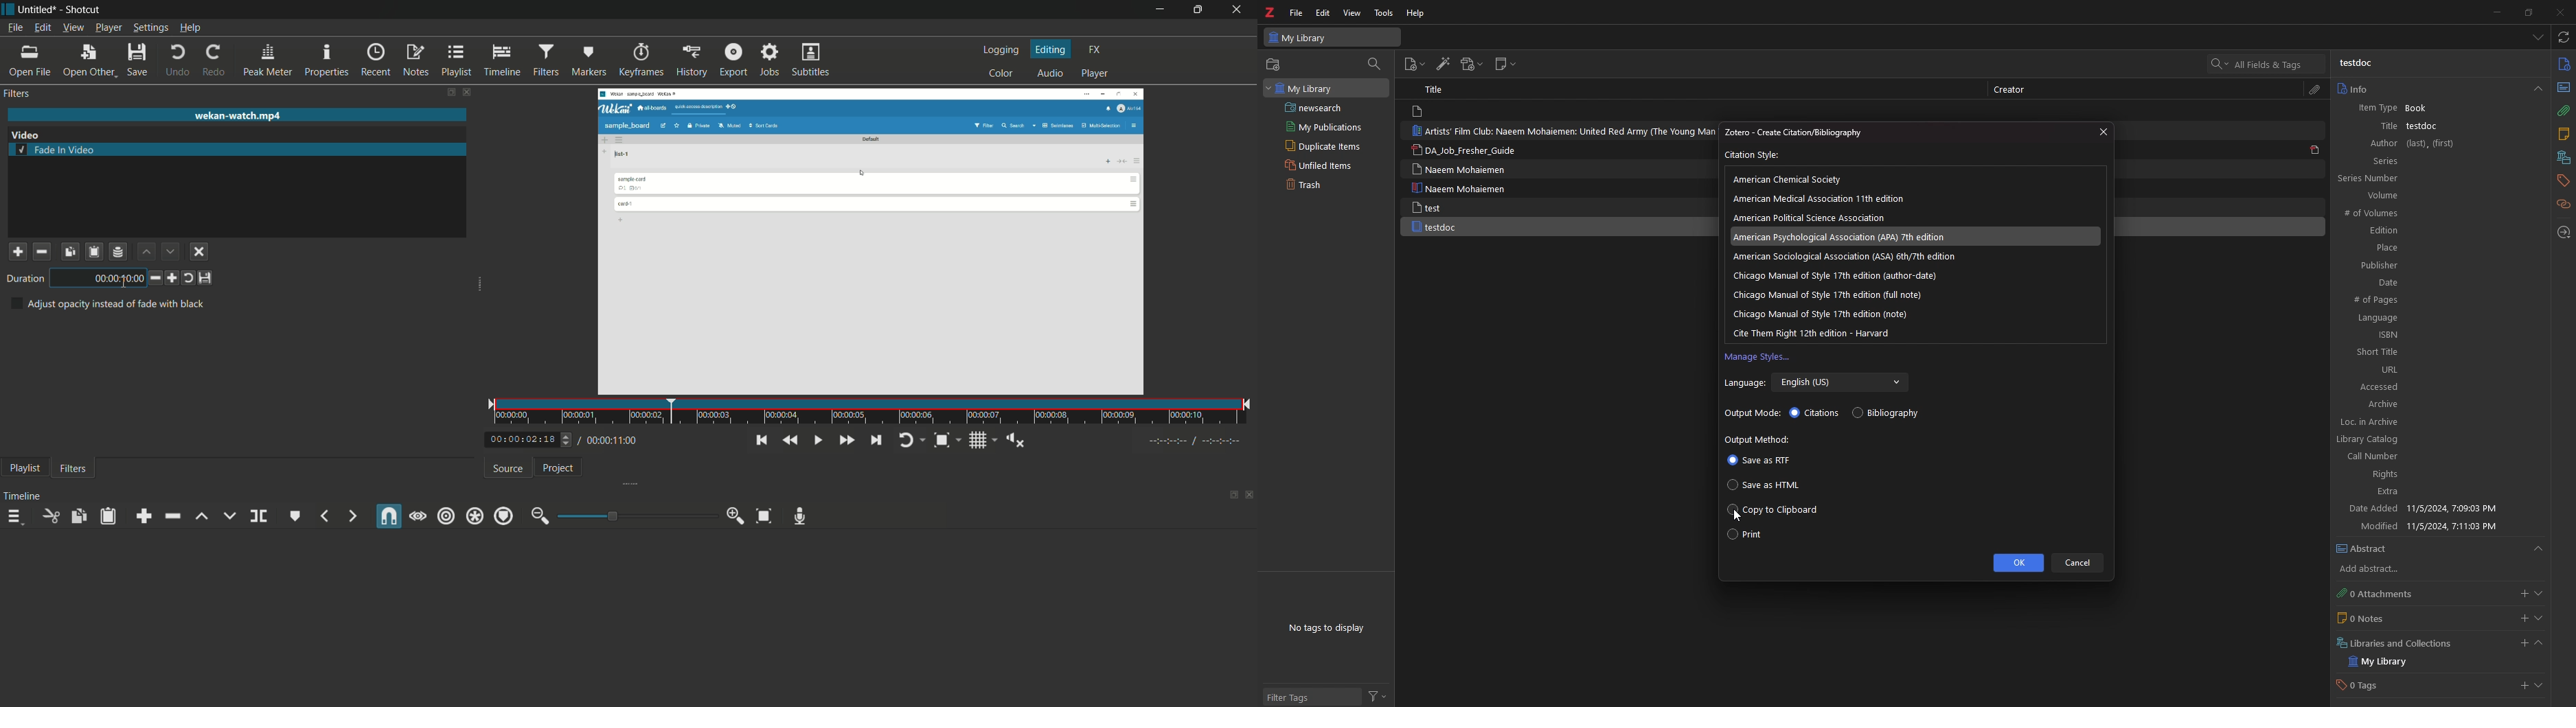  What do you see at coordinates (2564, 205) in the screenshot?
I see `related` at bounding box center [2564, 205].